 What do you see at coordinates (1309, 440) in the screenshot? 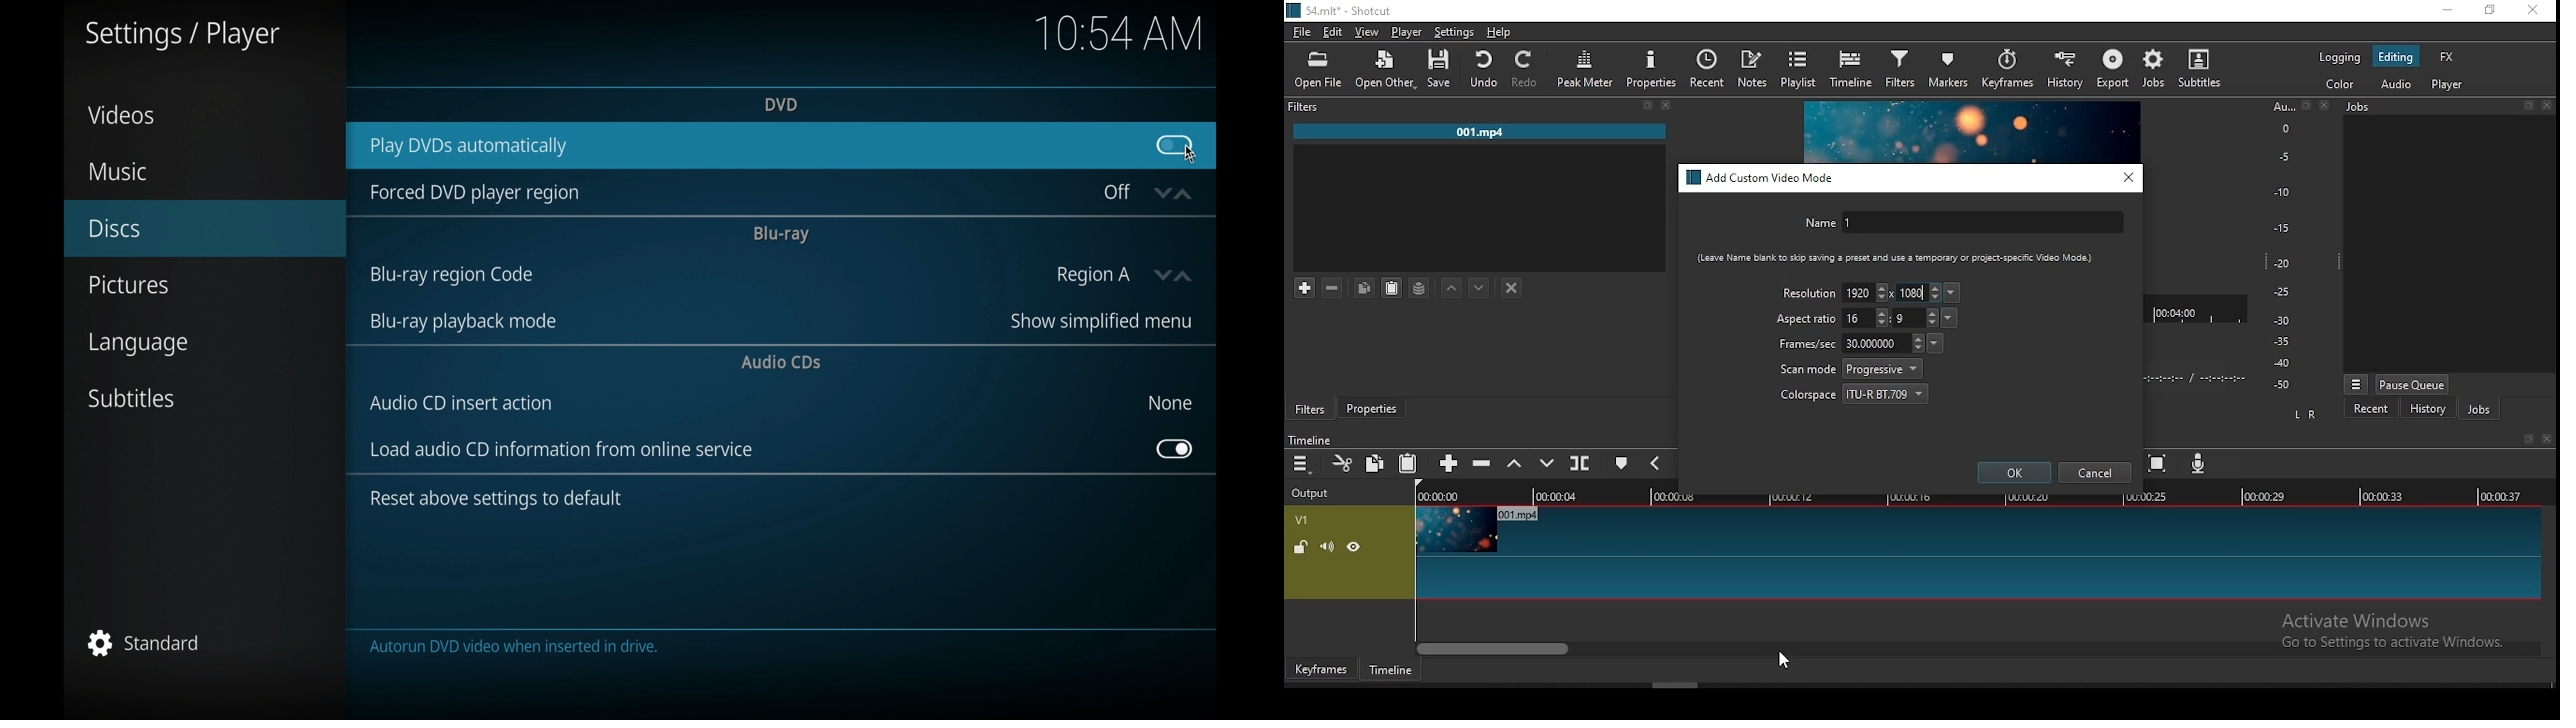
I see `timeline` at bounding box center [1309, 440].